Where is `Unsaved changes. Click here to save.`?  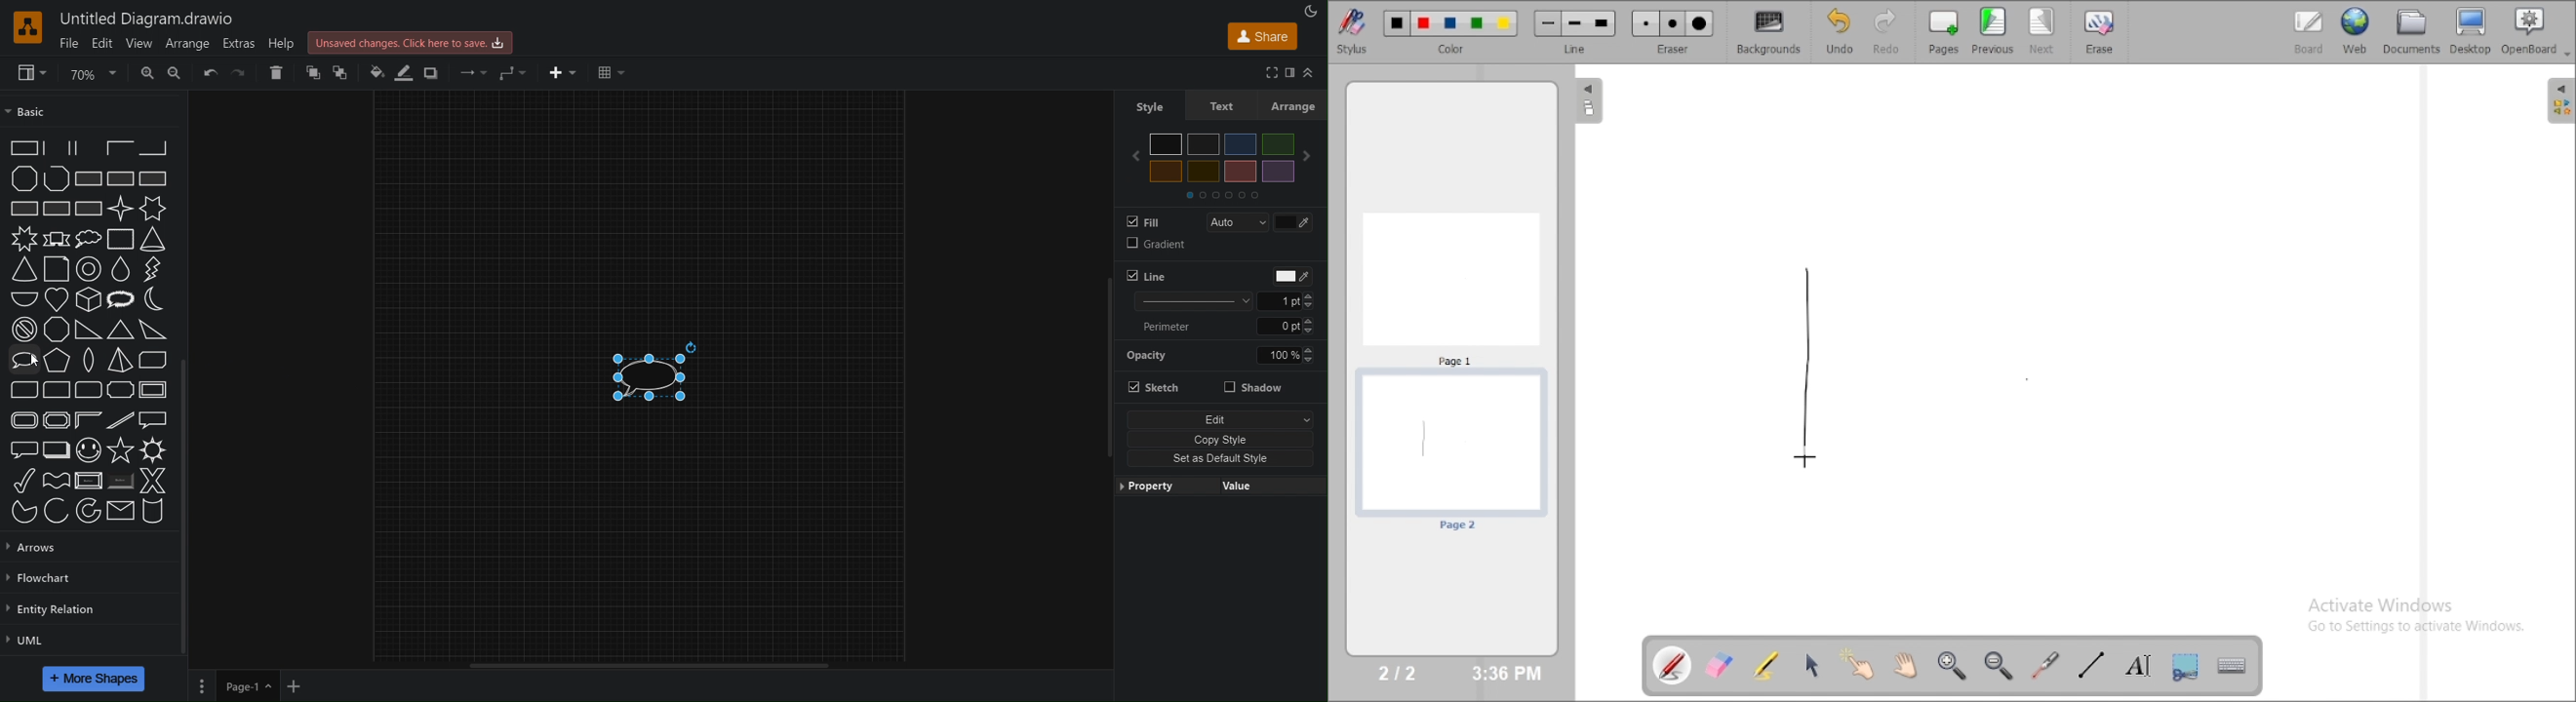
Unsaved changes. Click here to save. is located at coordinates (411, 42).